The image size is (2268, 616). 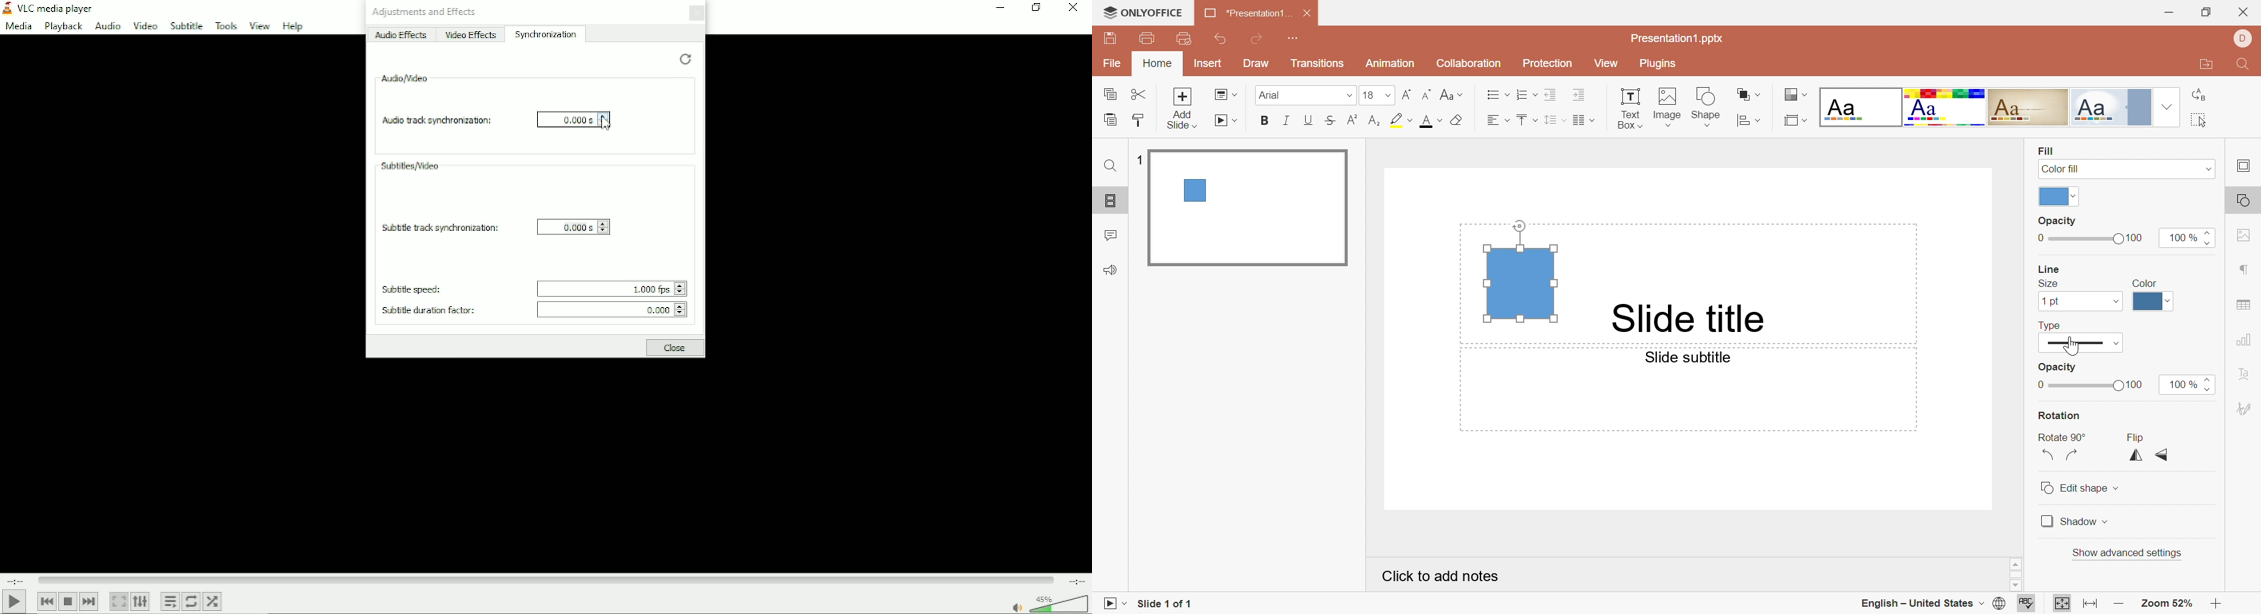 What do you see at coordinates (1298, 40) in the screenshot?
I see `Customize Quick Access Toolbar` at bounding box center [1298, 40].